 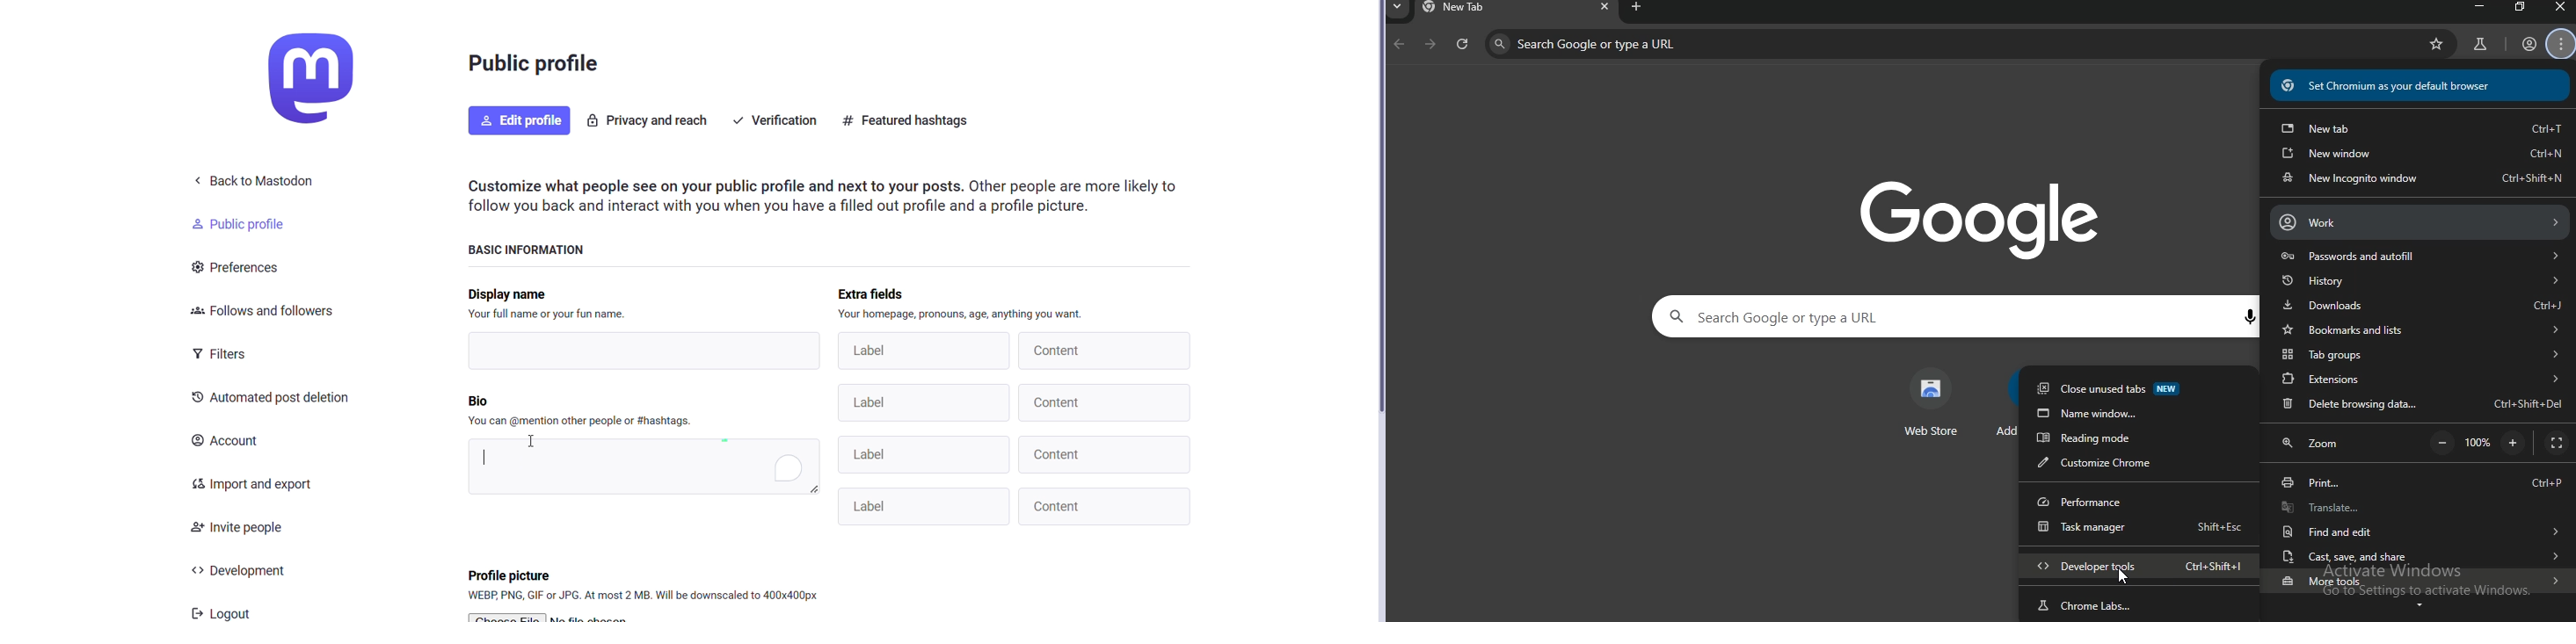 I want to click on zoom out, so click(x=2443, y=443).